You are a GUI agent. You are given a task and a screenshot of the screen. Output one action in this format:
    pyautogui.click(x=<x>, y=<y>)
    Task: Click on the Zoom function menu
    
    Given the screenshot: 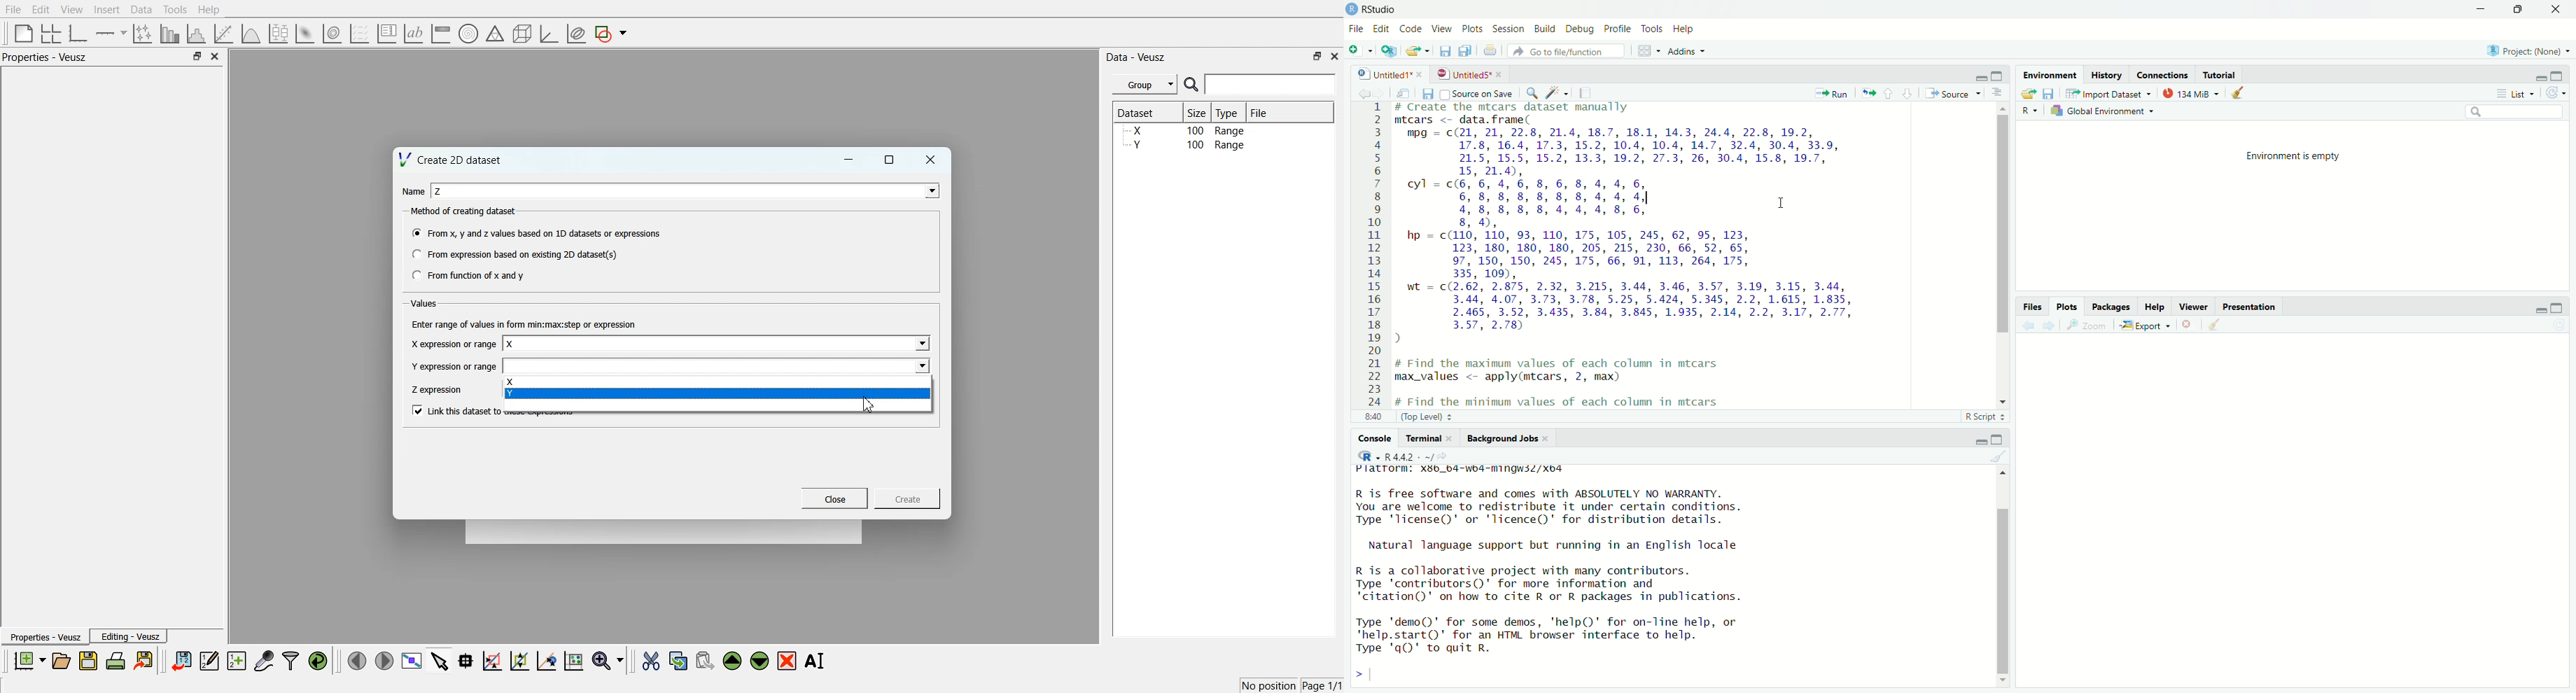 What is the action you would take?
    pyautogui.click(x=610, y=660)
    